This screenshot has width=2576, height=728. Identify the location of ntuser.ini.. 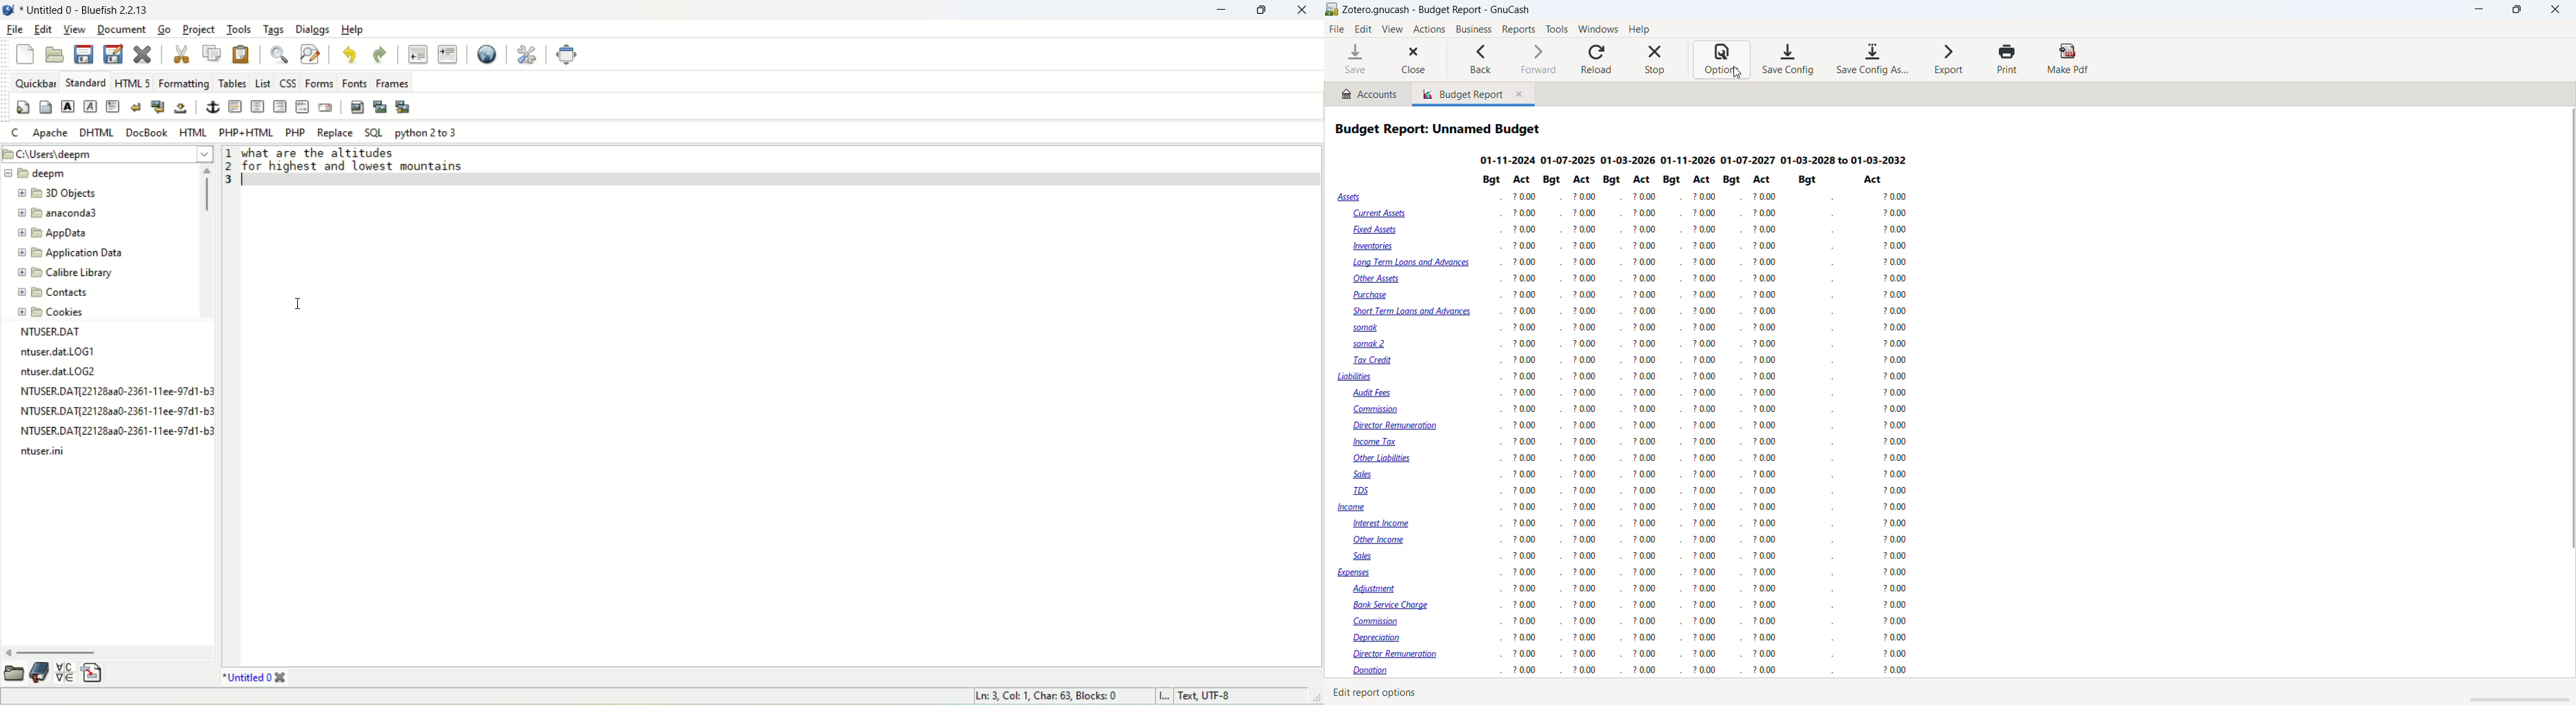
(46, 452).